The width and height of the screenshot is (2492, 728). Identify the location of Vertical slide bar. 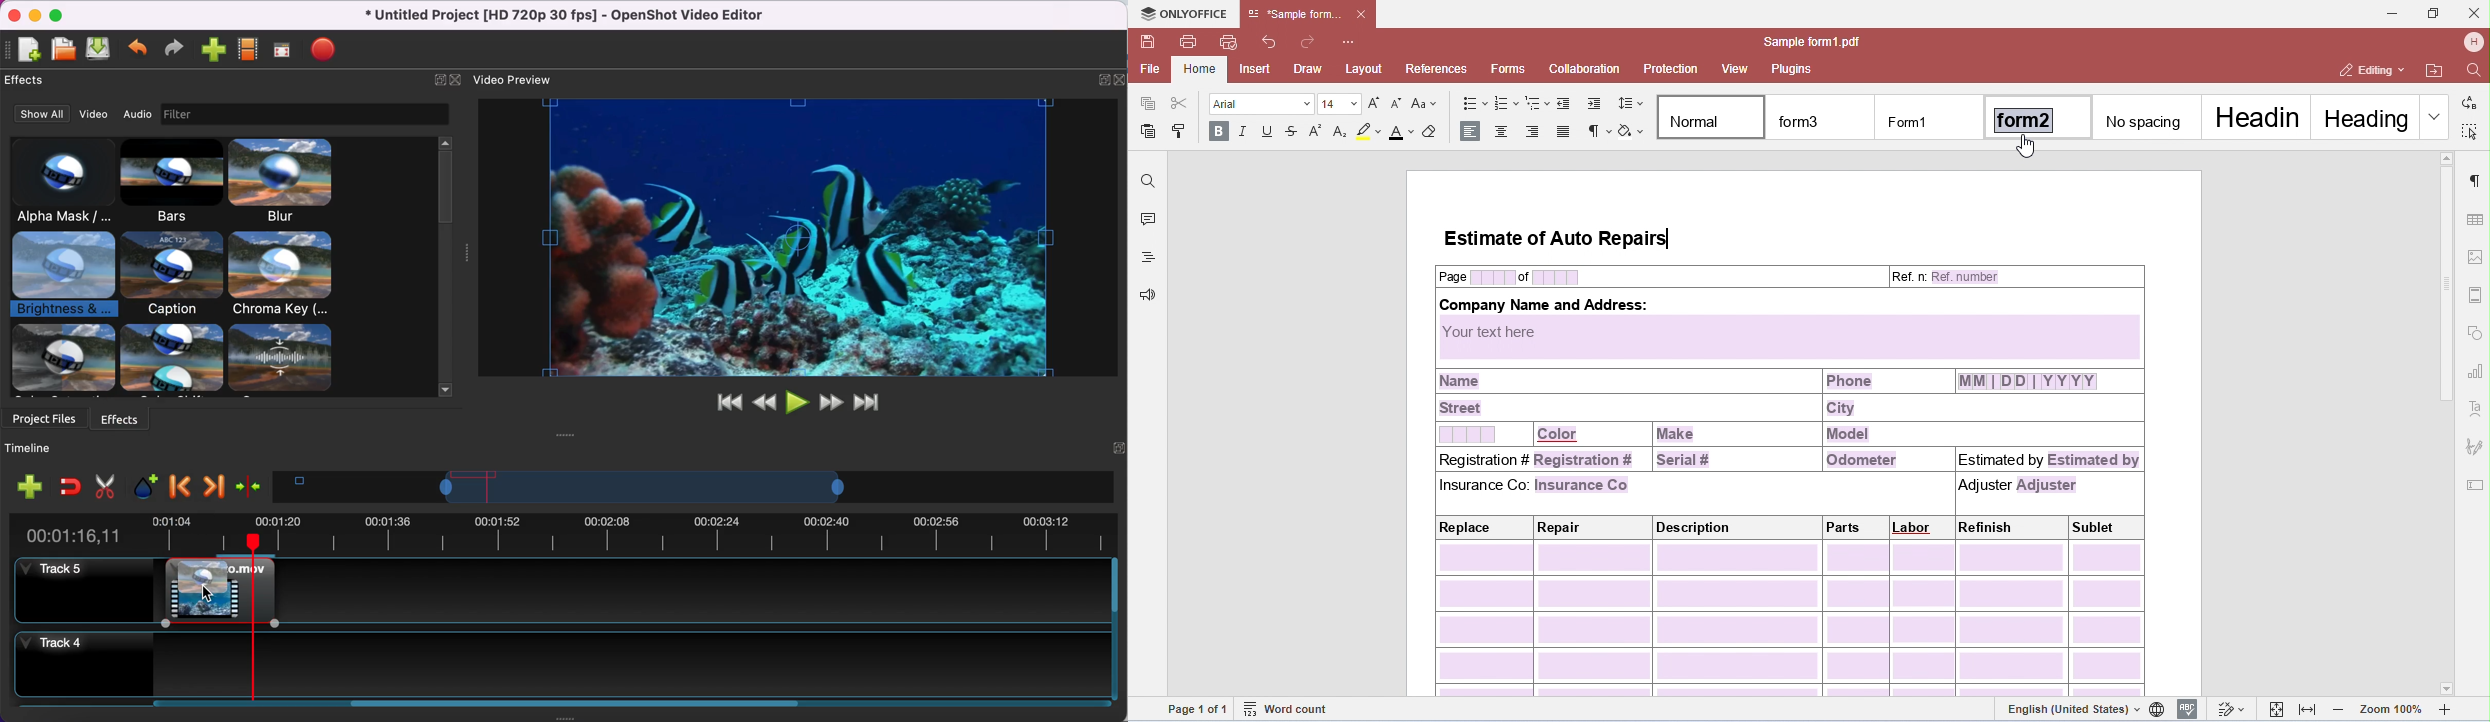
(1115, 630).